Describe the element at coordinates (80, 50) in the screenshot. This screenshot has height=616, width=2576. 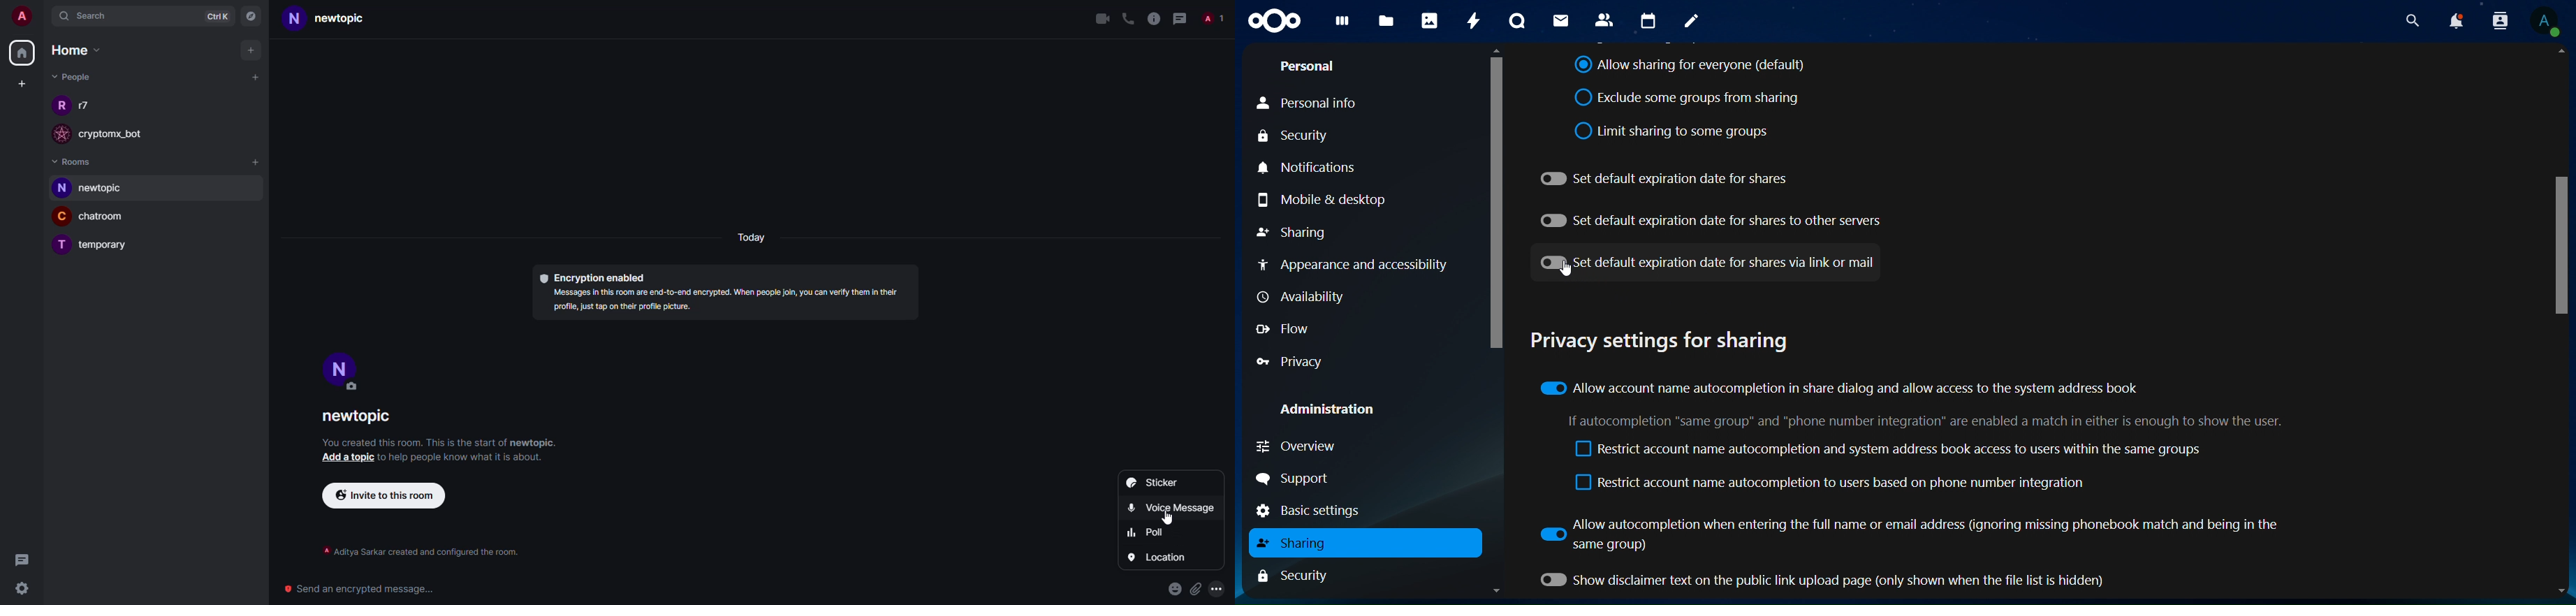
I see `home` at that location.